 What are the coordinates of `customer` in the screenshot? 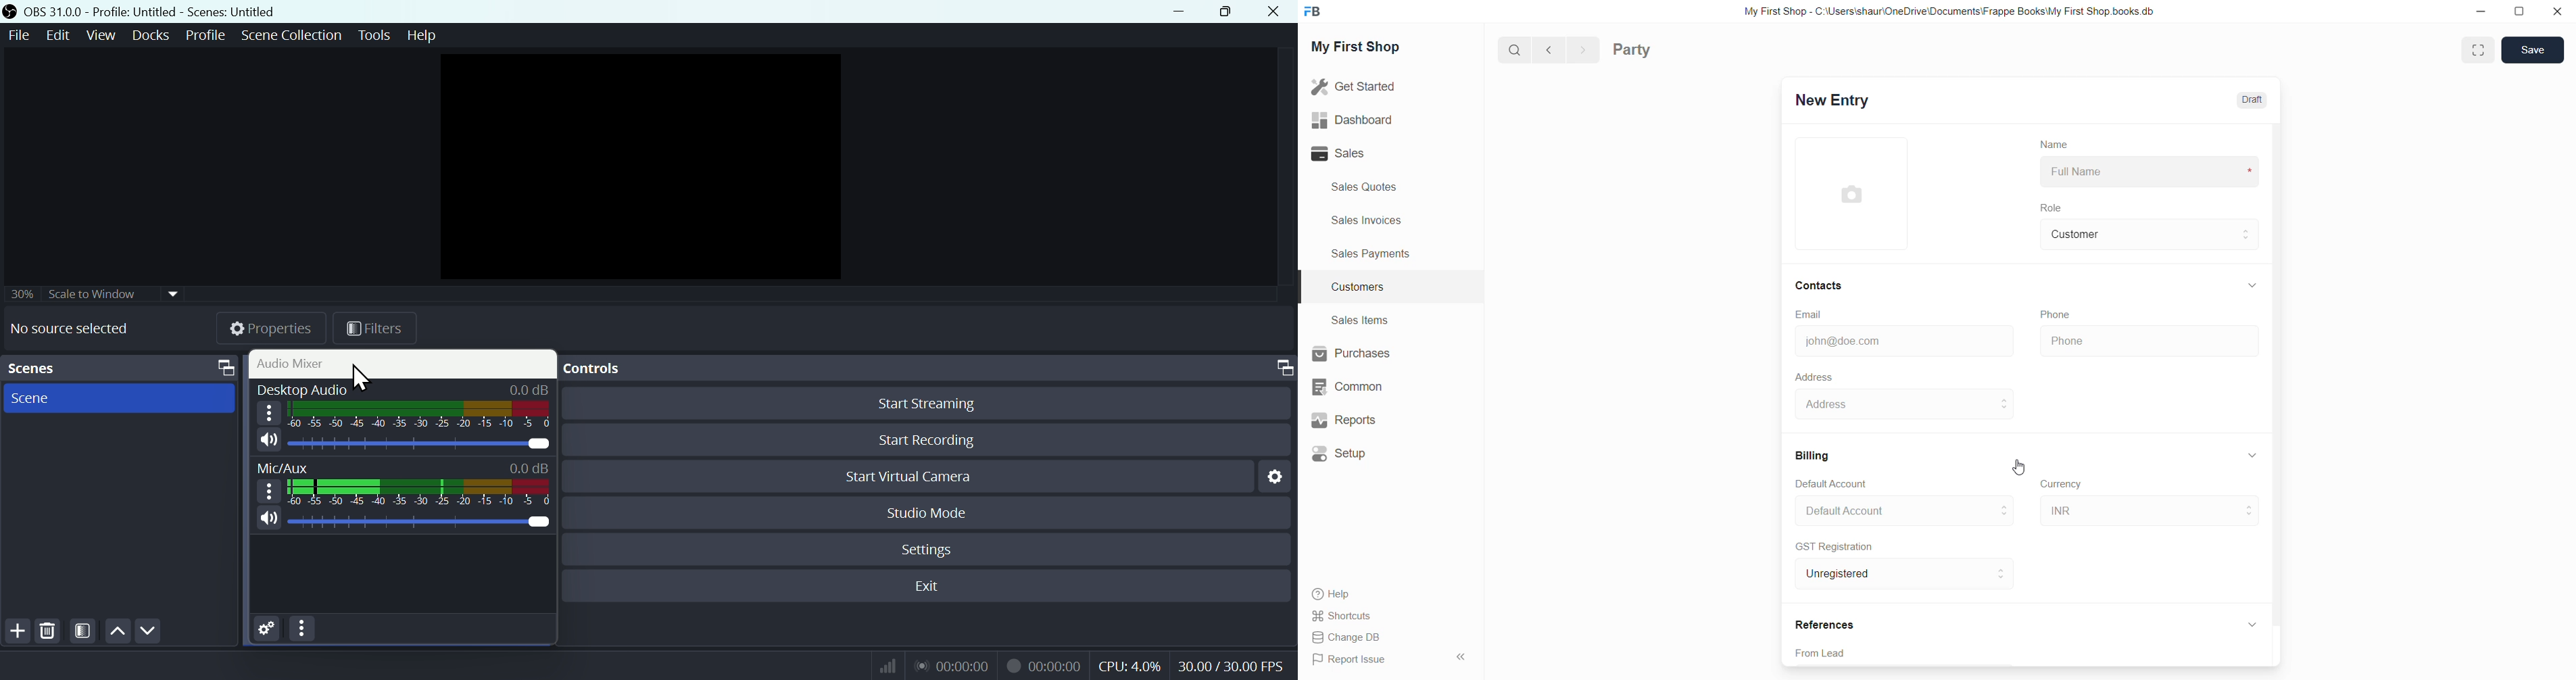 It's located at (2134, 235).